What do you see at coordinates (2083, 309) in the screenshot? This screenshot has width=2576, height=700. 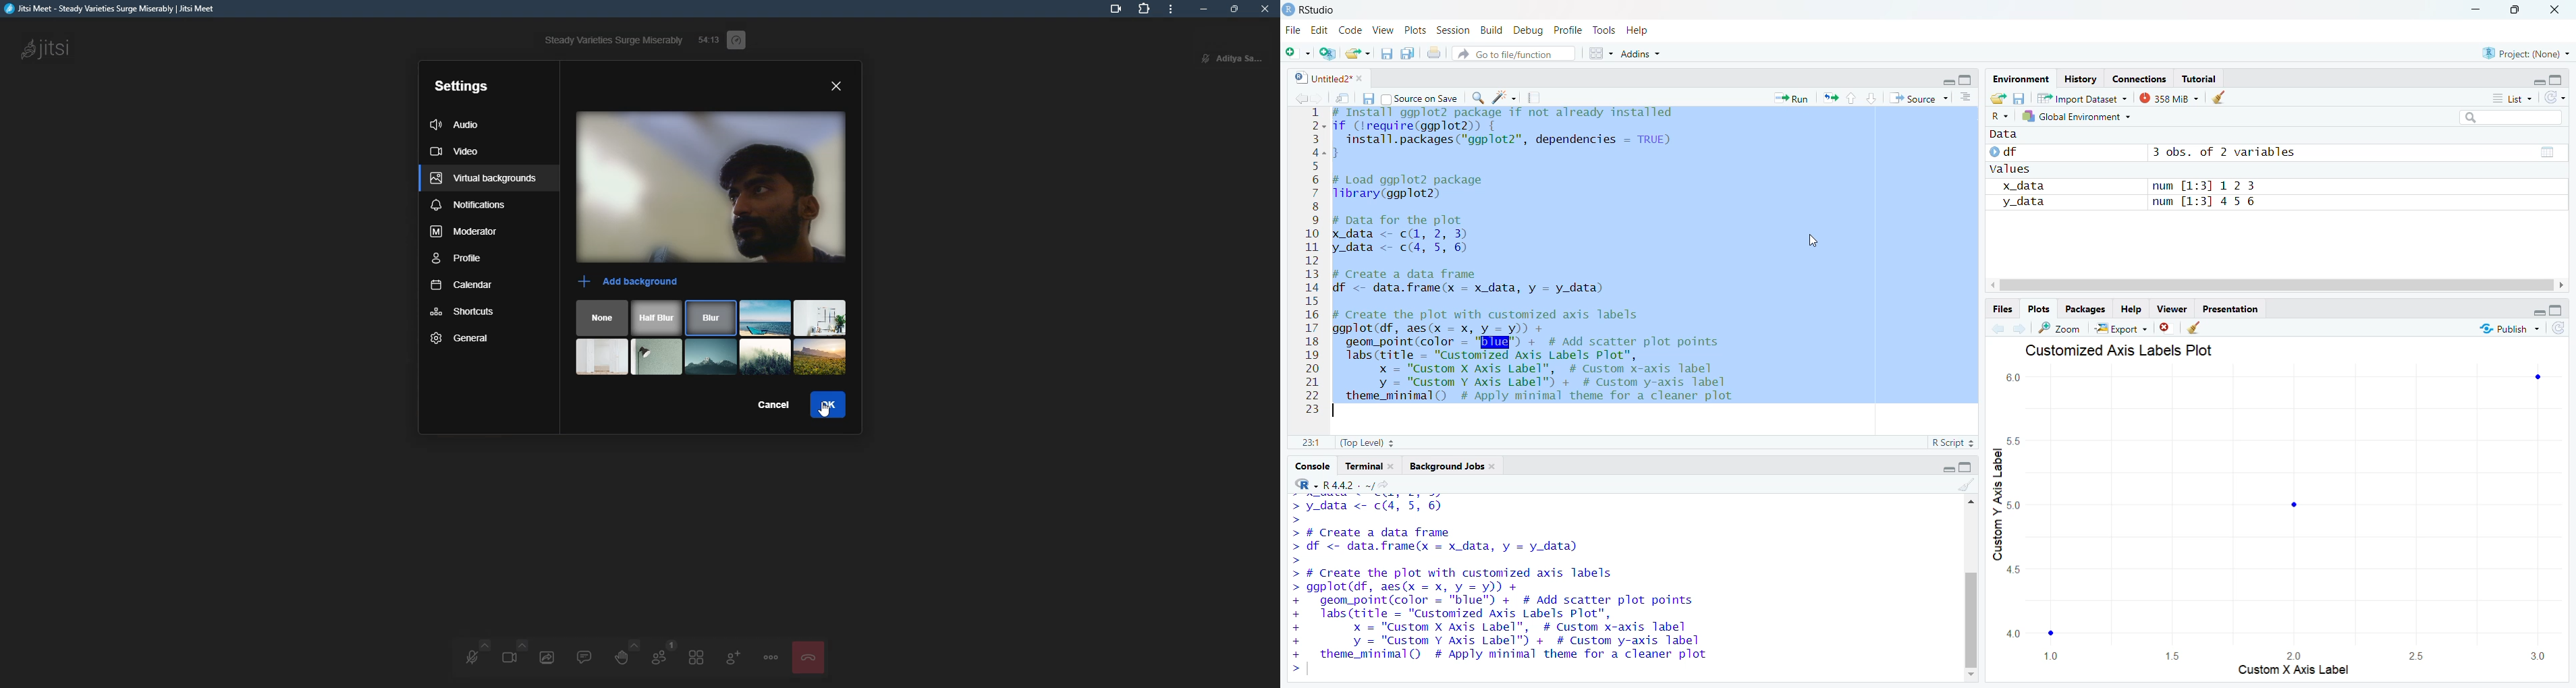 I see `Packages` at bounding box center [2083, 309].